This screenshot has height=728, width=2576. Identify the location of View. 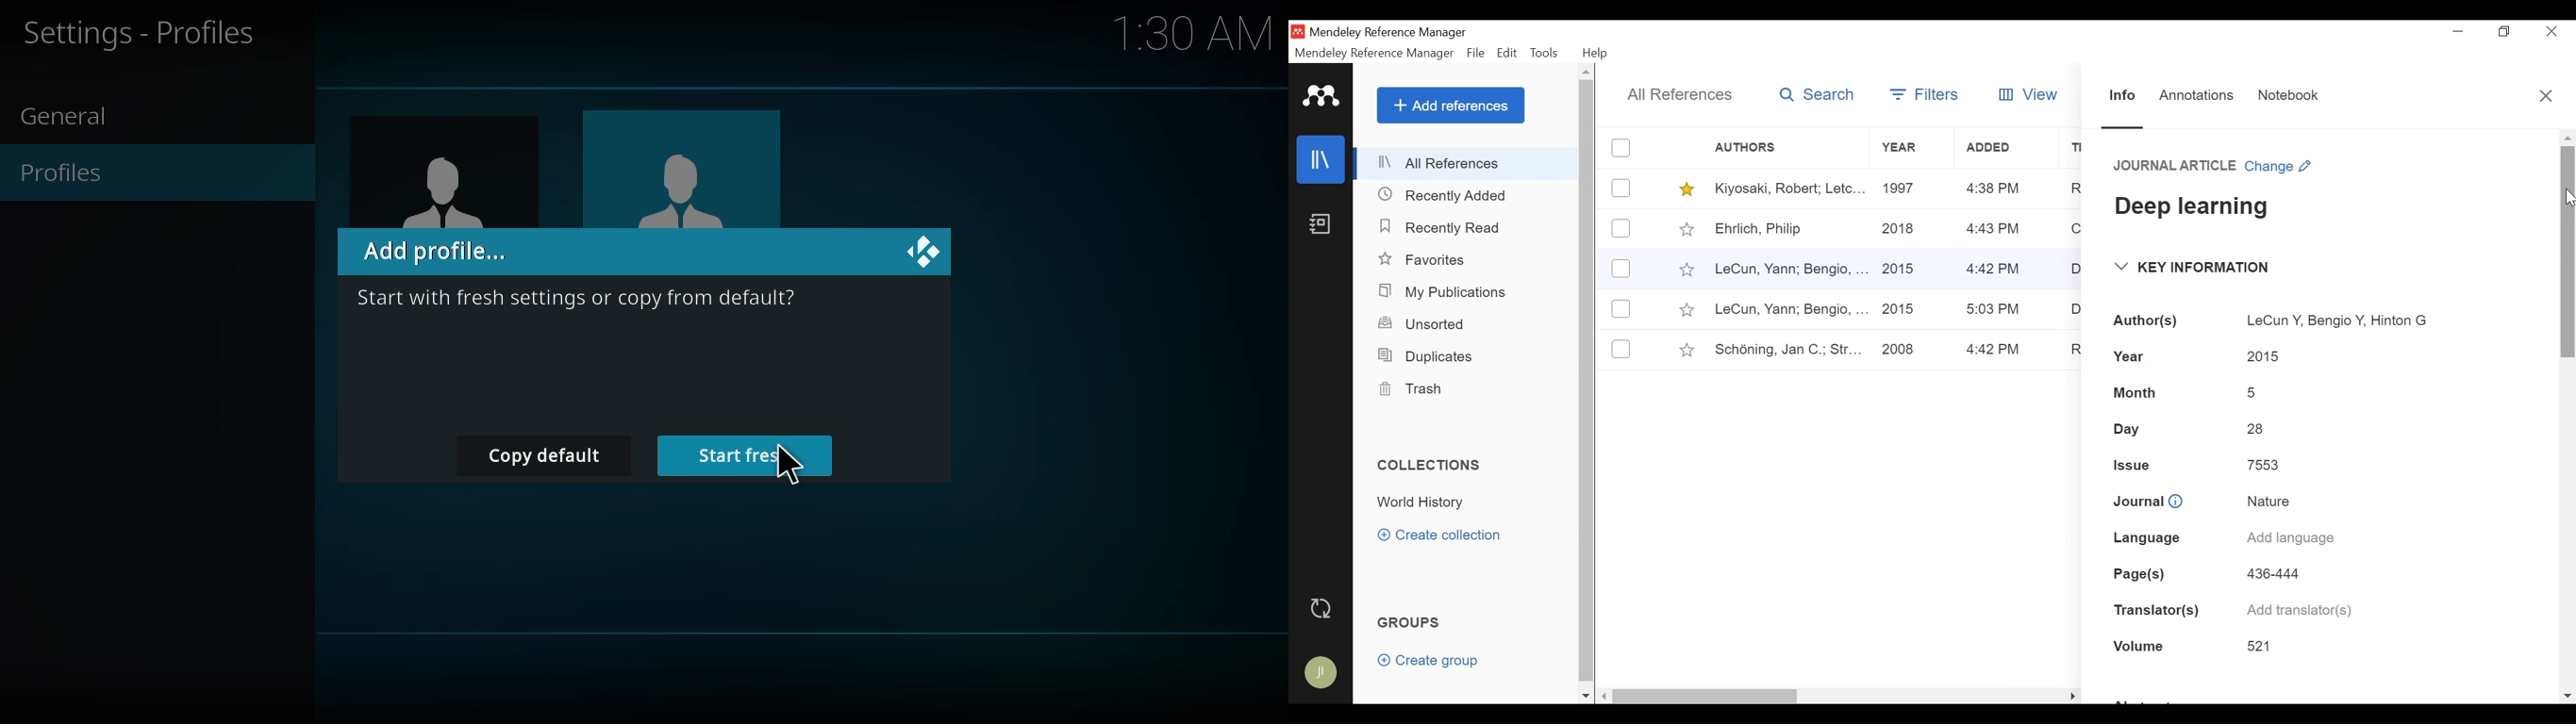
(2025, 95).